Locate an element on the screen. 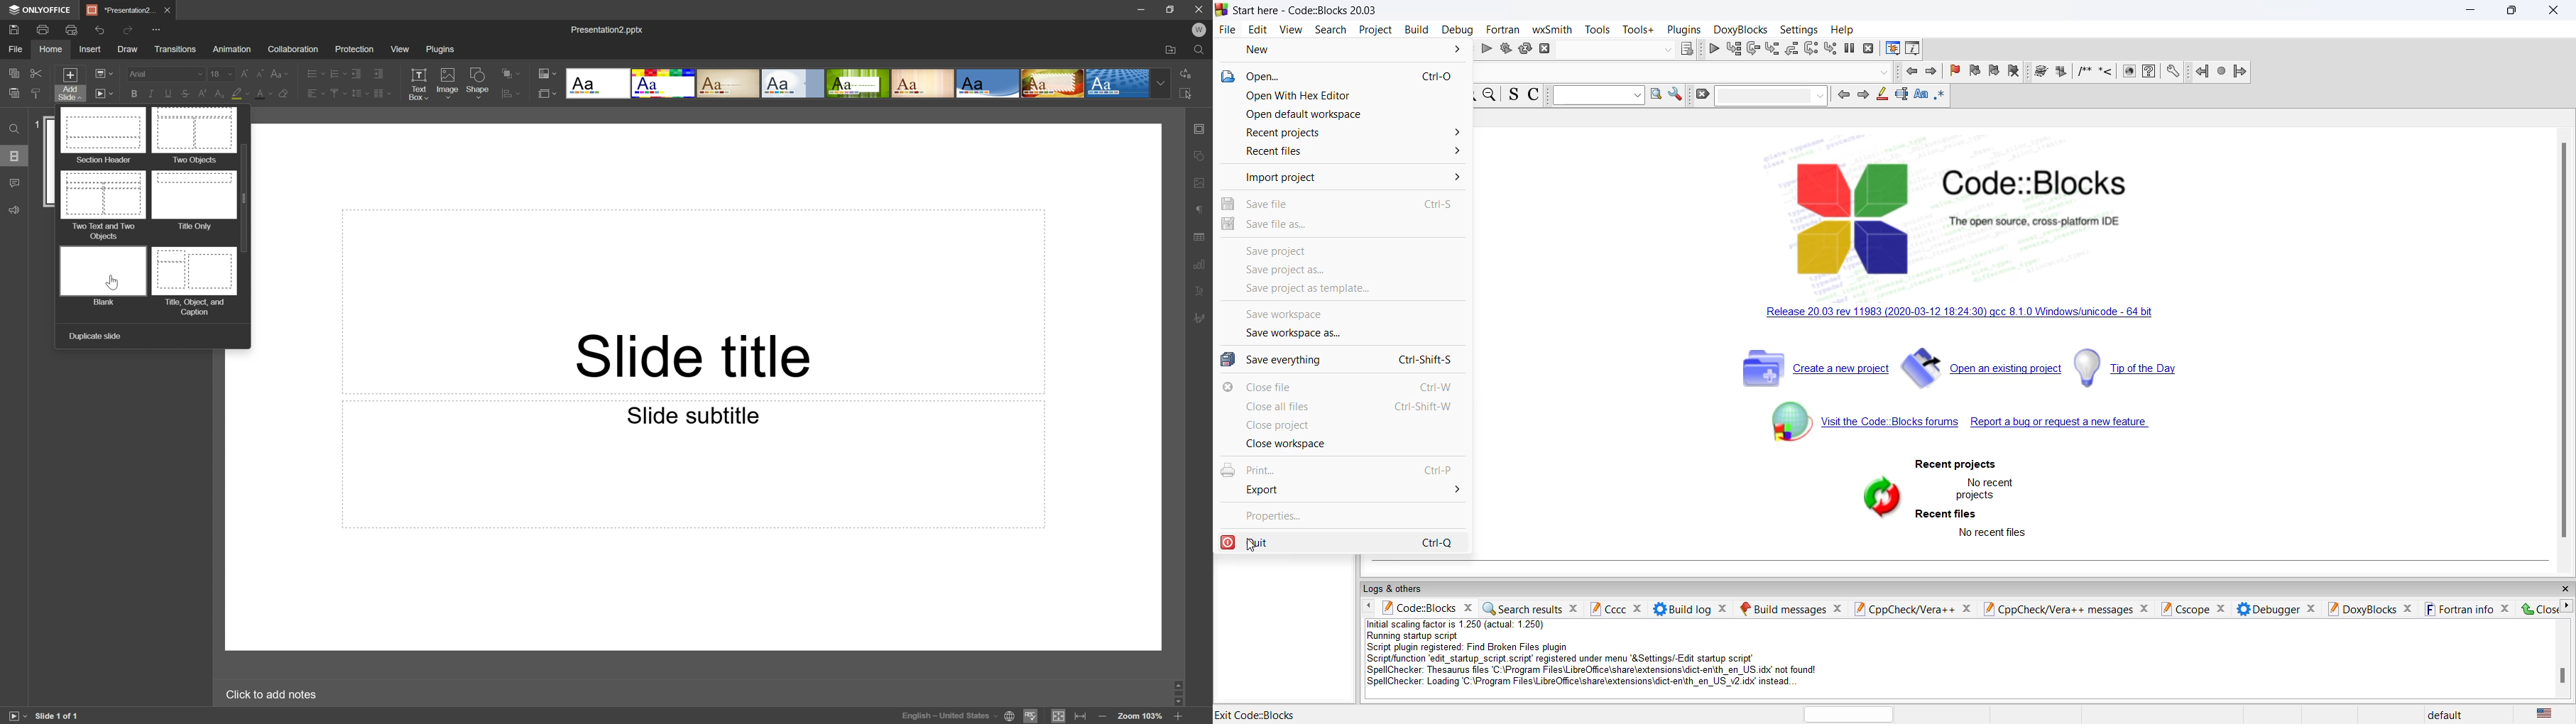  break debugger is located at coordinates (1850, 48).